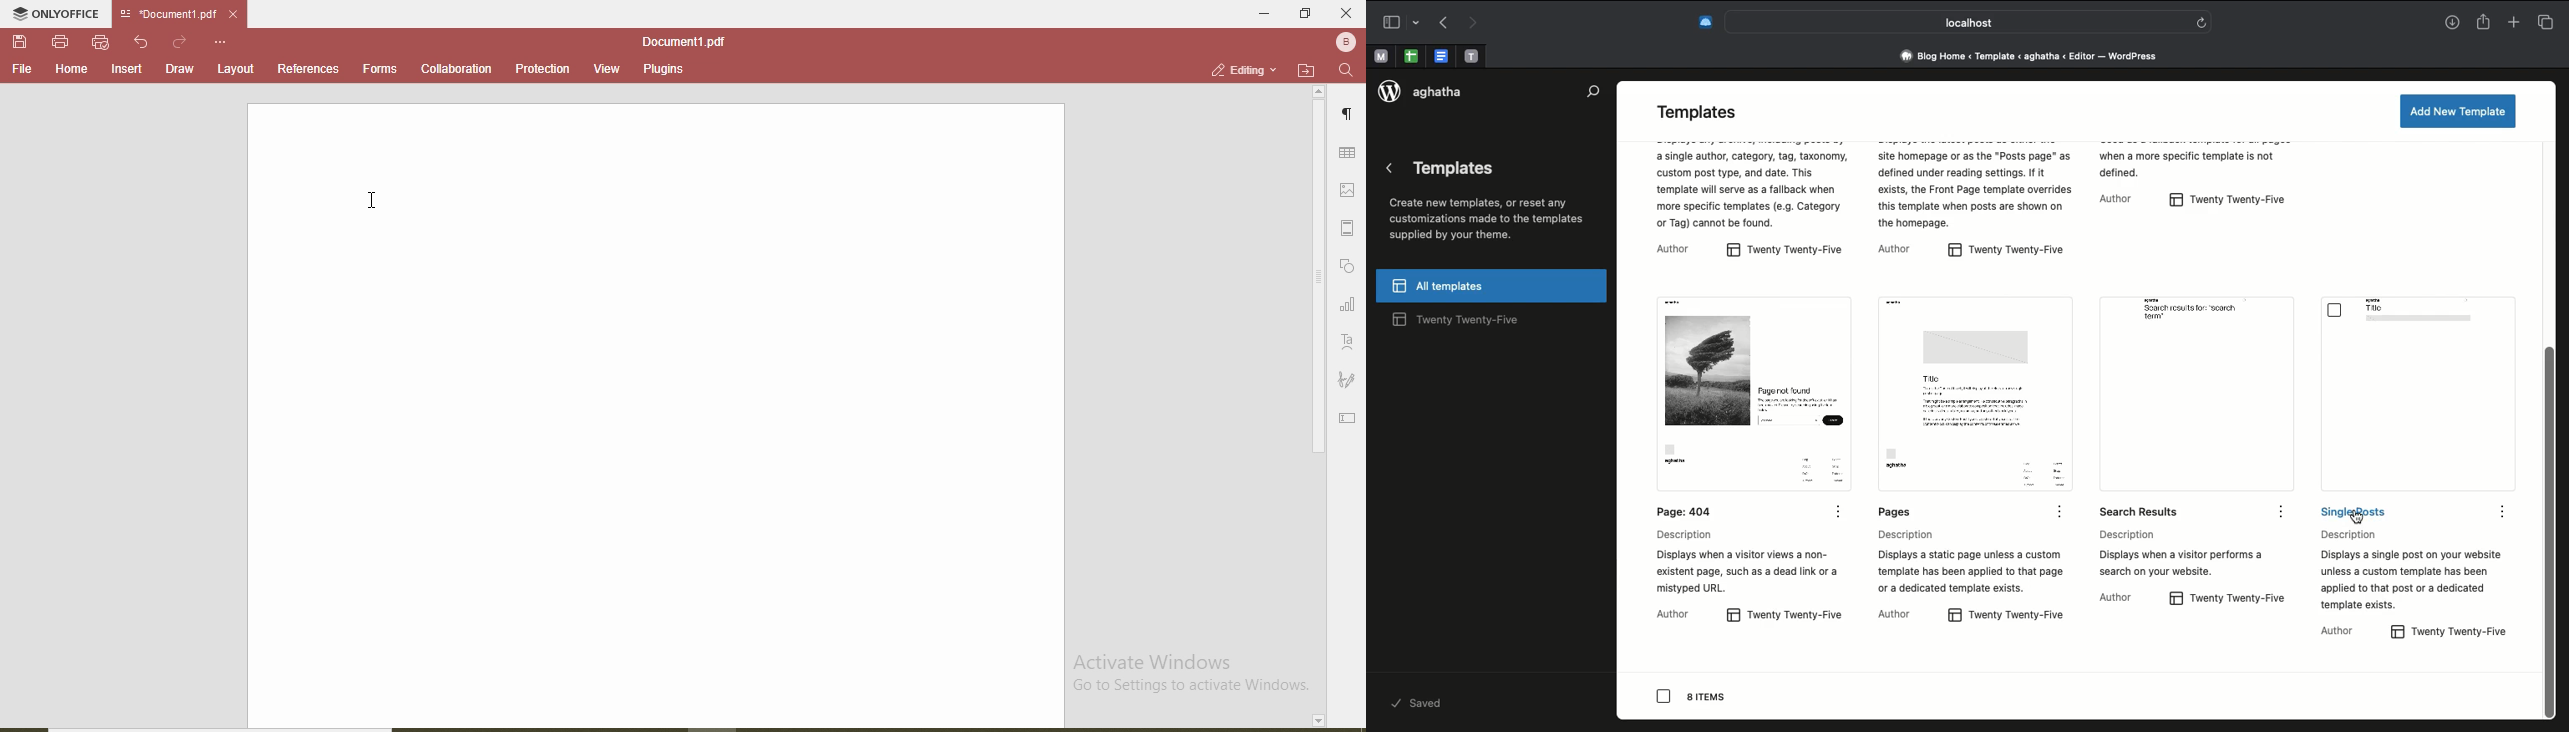  What do you see at coordinates (1973, 409) in the screenshot?
I see `Pages` at bounding box center [1973, 409].